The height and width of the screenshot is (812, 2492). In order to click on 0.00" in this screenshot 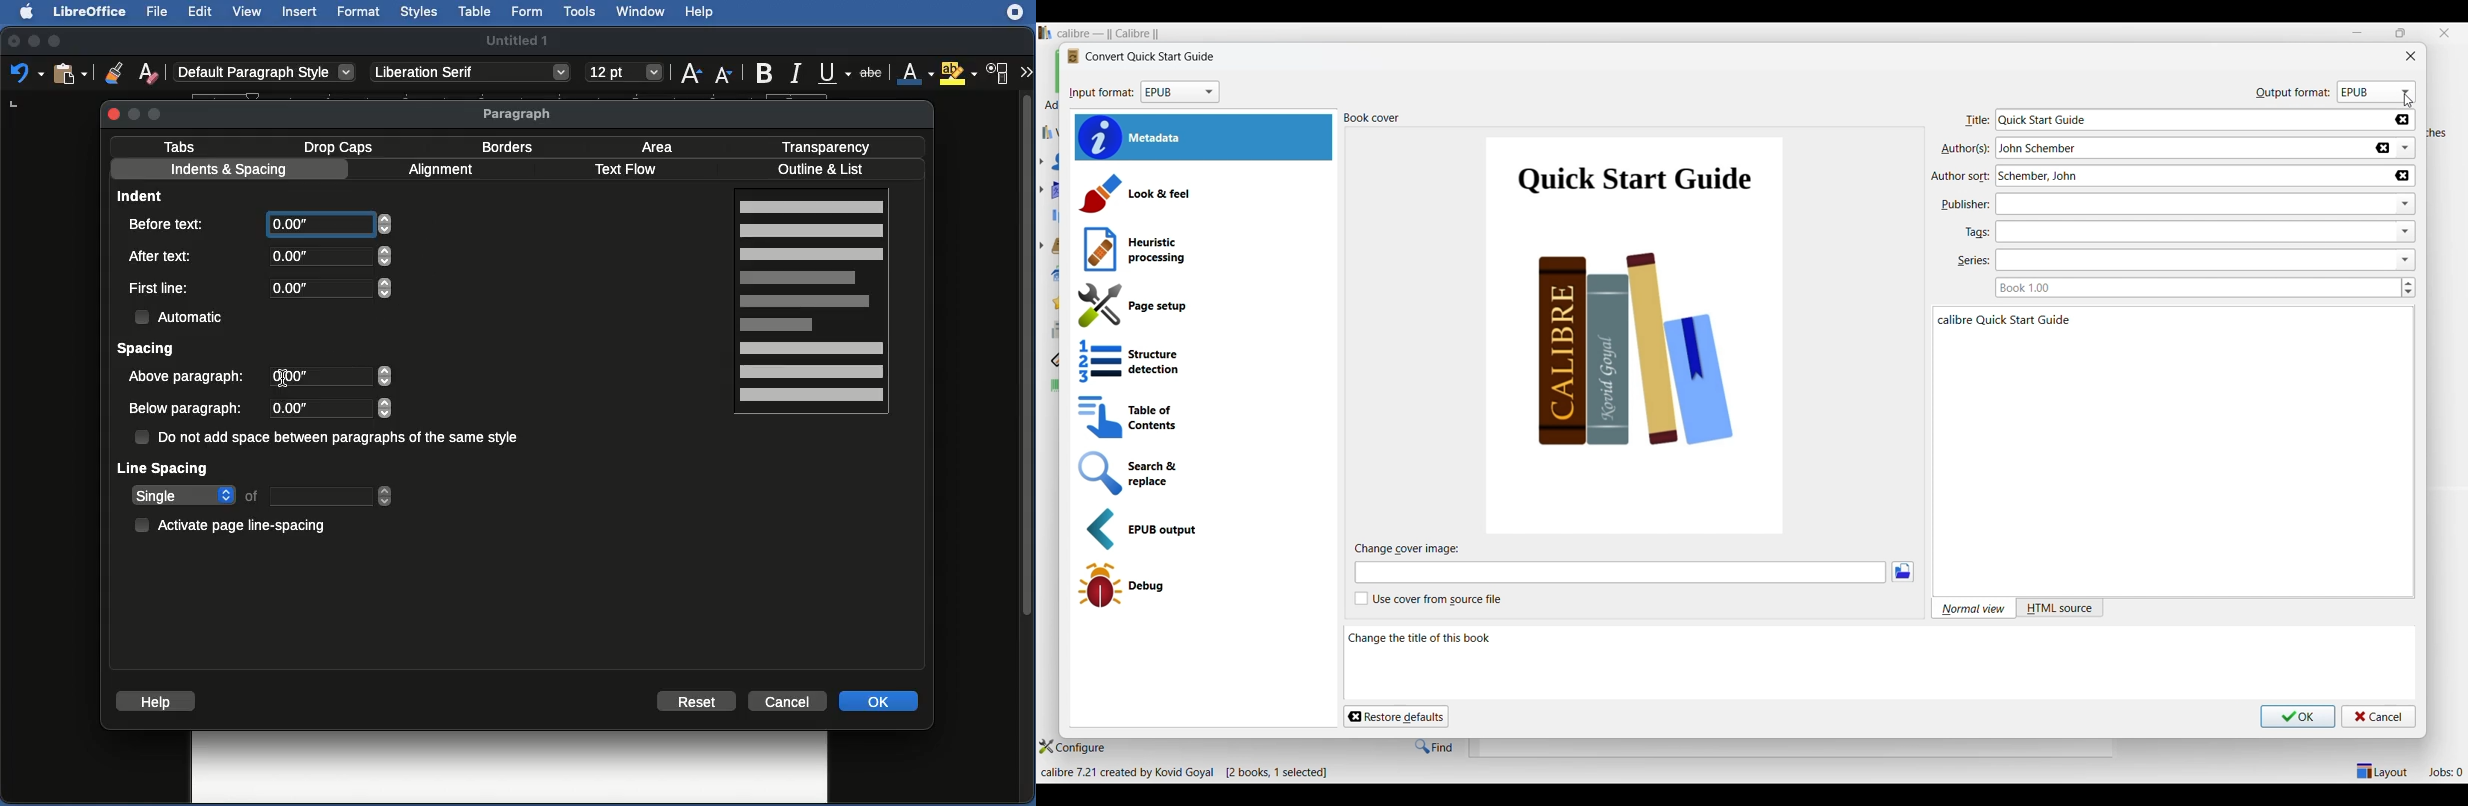, I will do `click(332, 228)`.